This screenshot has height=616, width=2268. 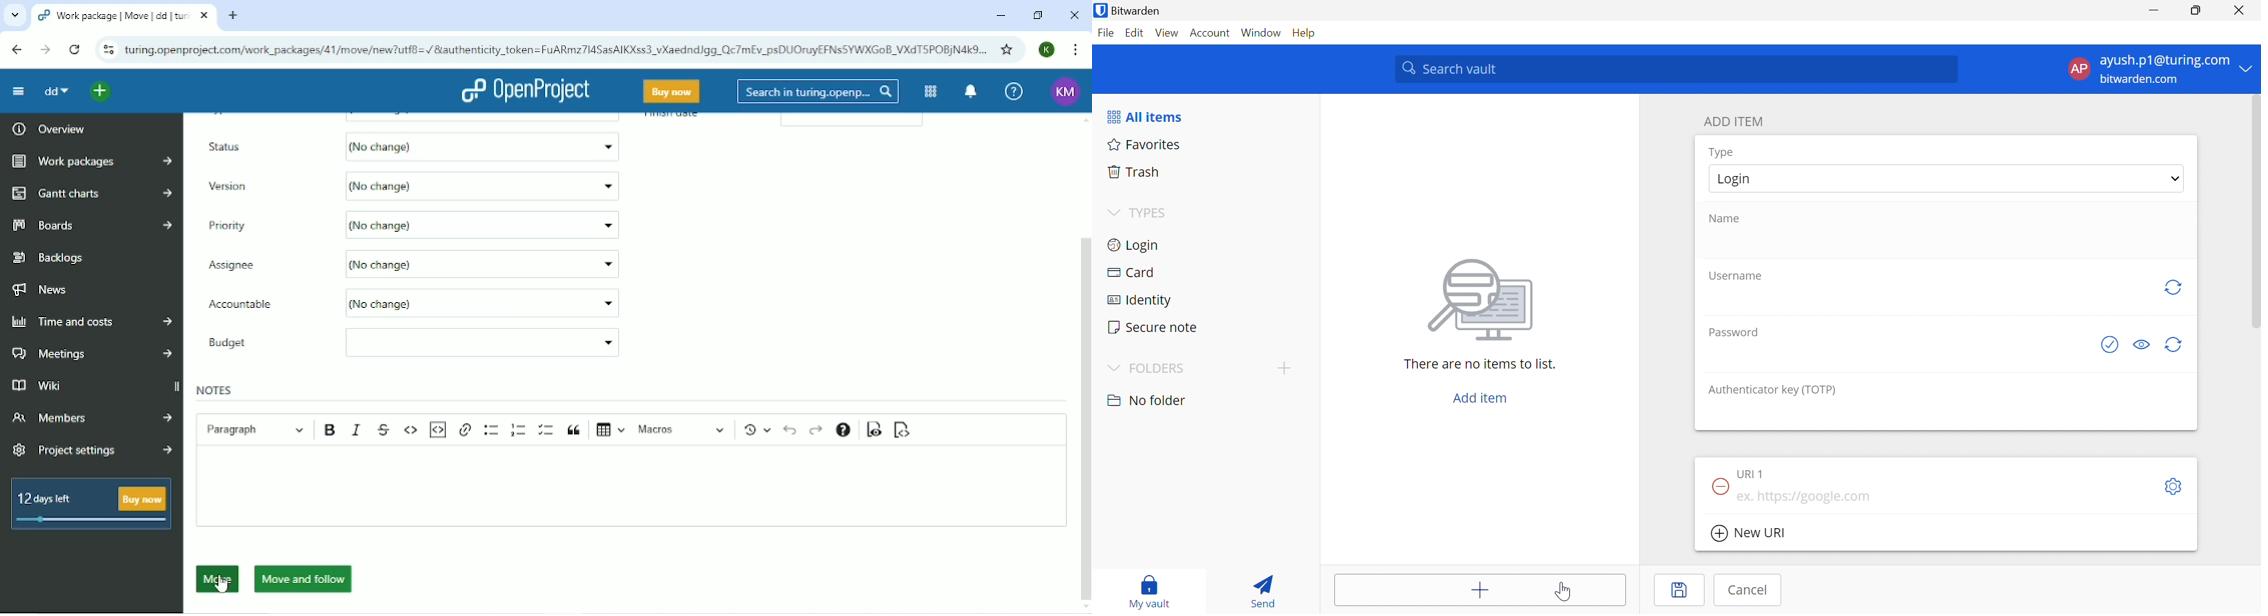 What do you see at coordinates (1480, 365) in the screenshot?
I see `There are no items to list.` at bounding box center [1480, 365].